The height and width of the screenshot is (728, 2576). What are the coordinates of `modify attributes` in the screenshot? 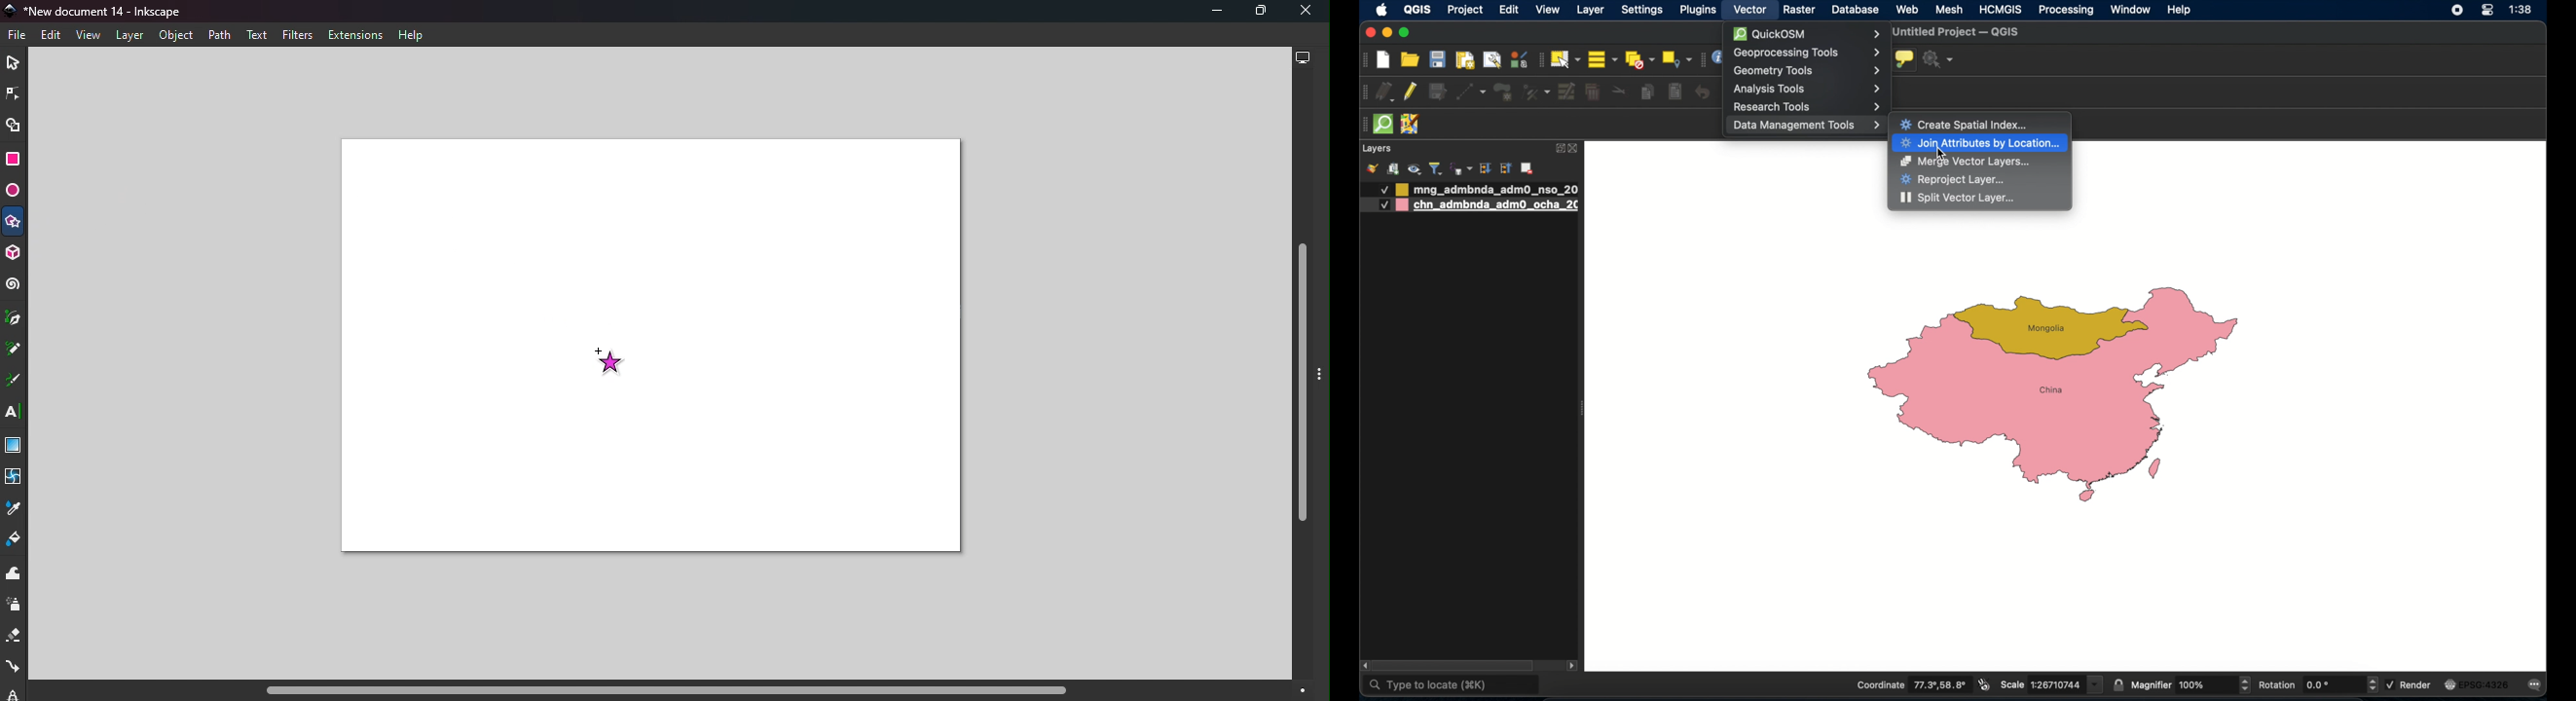 It's located at (1565, 92).